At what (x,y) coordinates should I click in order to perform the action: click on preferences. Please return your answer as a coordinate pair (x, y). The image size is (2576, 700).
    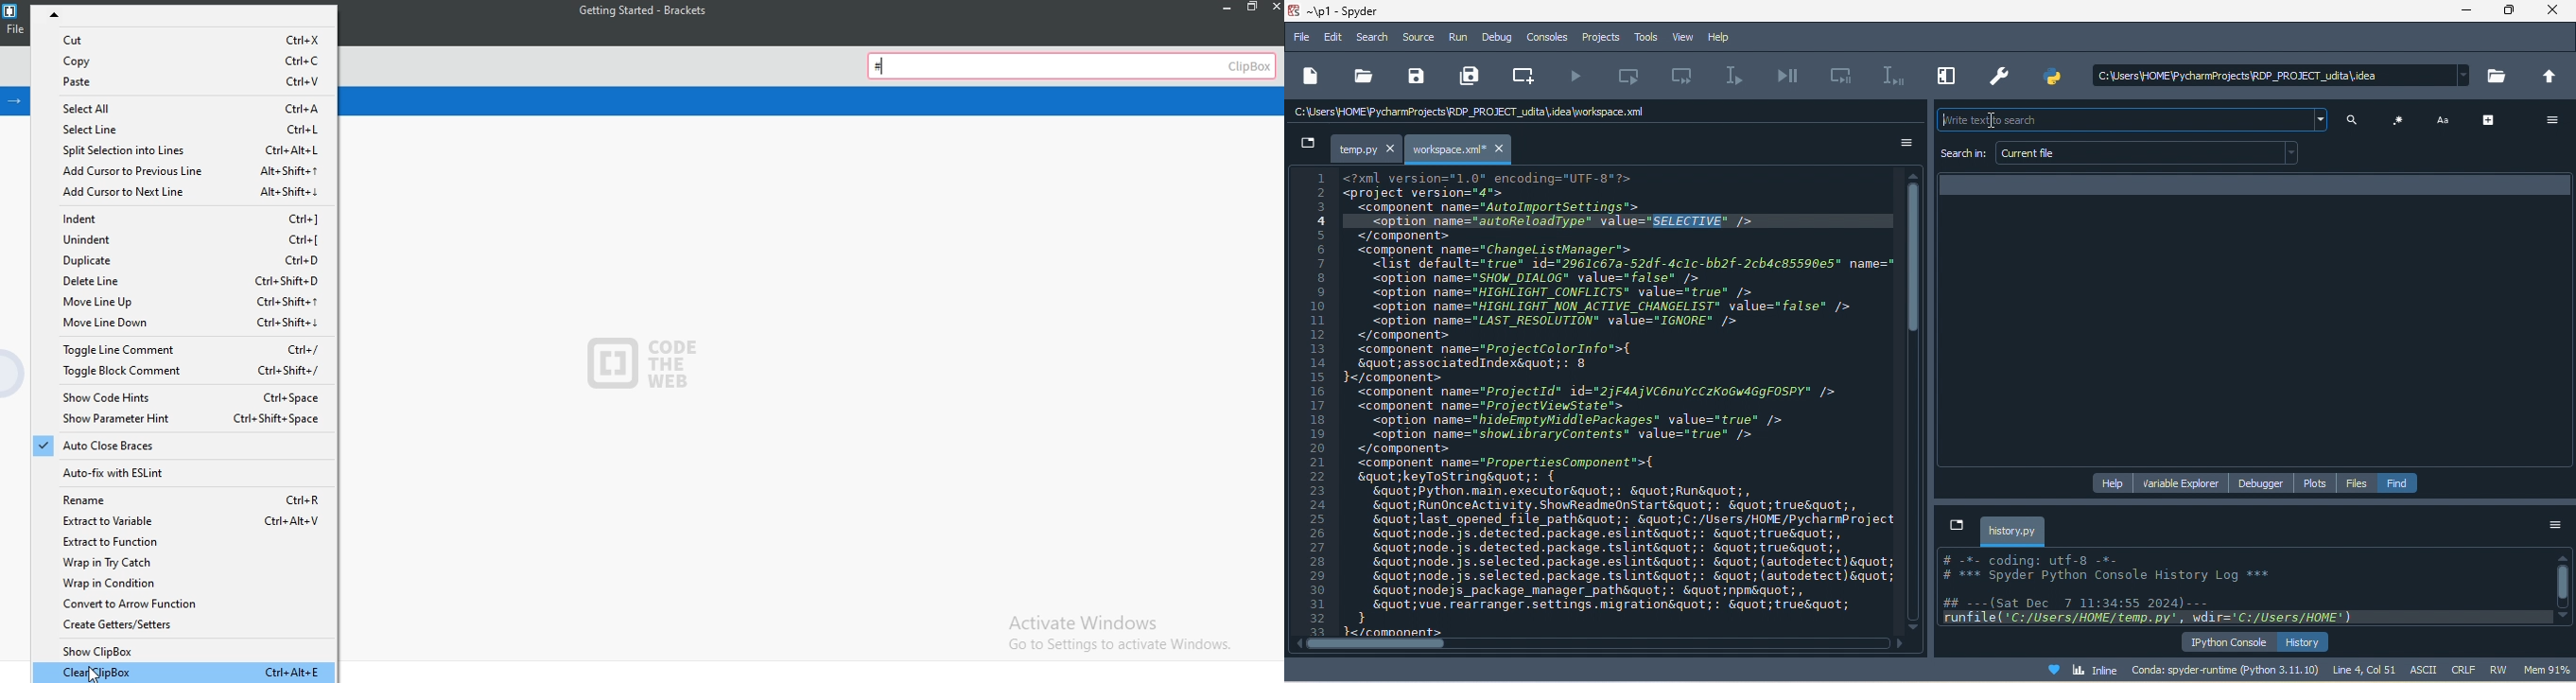
    Looking at the image, I should click on (2002, 74).